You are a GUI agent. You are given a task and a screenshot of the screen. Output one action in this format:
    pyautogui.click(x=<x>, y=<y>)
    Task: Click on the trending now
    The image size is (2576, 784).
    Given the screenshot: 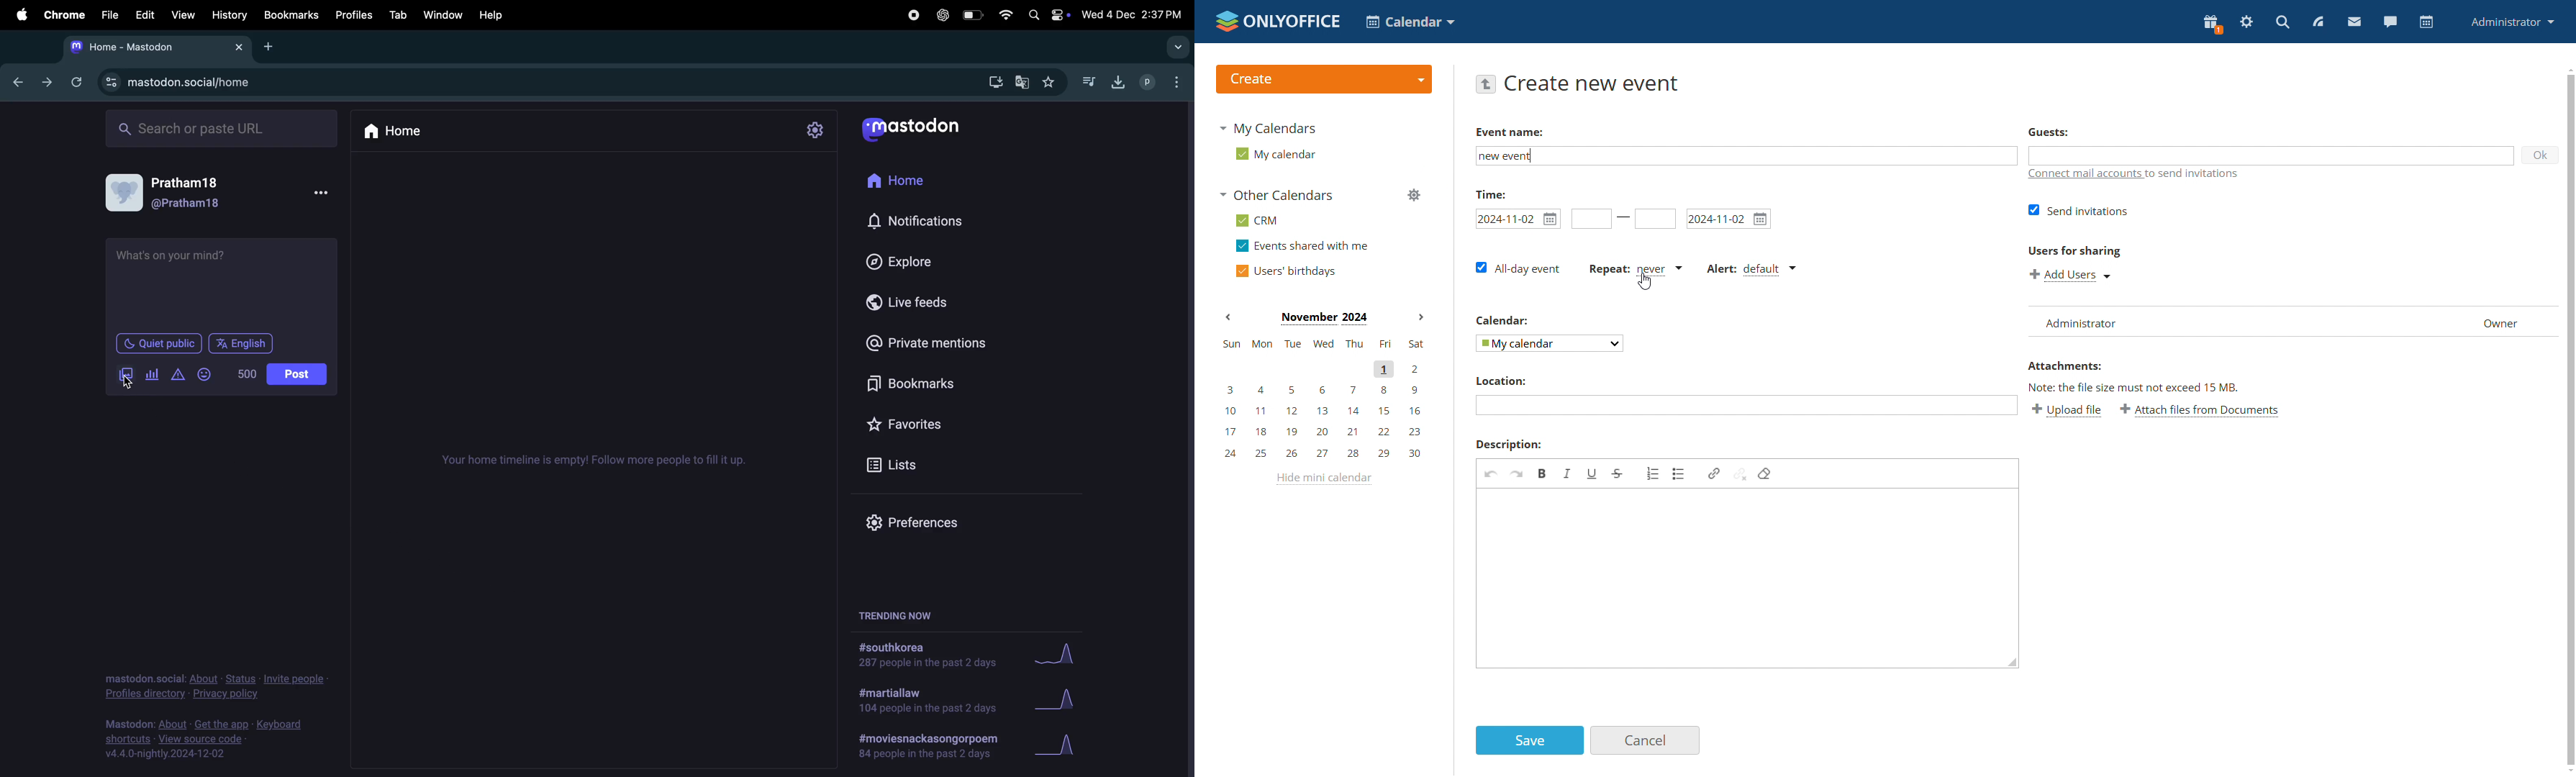 What is the action you would take?
    pyautogui.click(x=910, y=614)
    